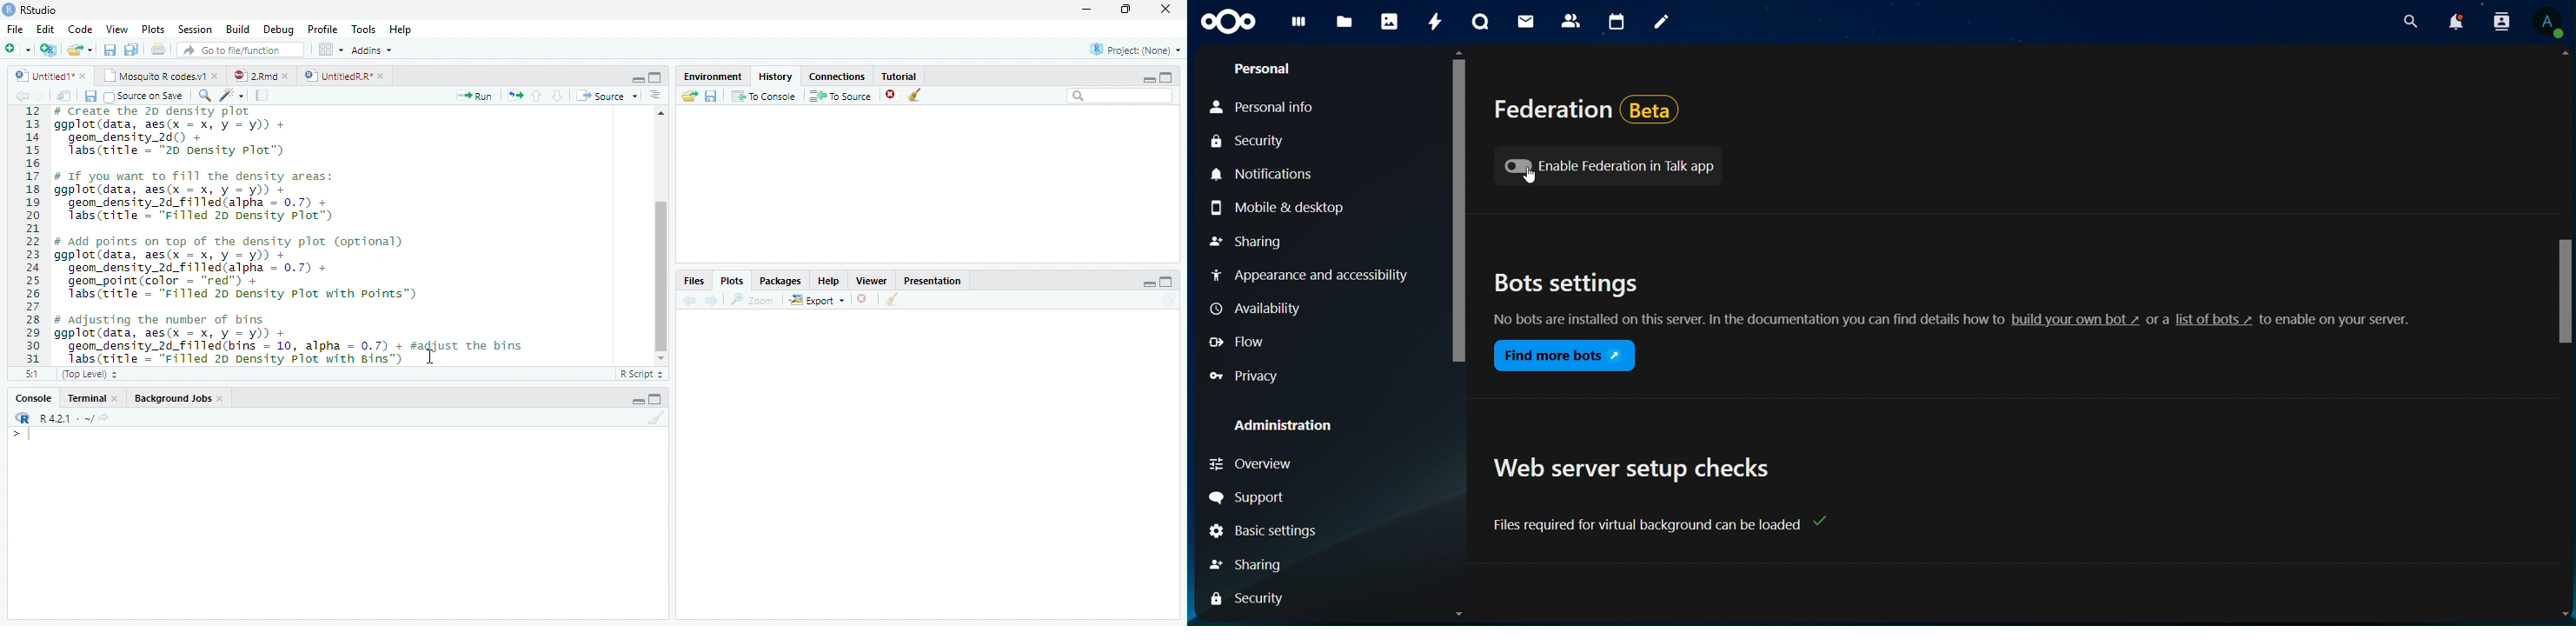 The width and height of the screenshot is (2576, 644). What do you see at coordinates (45, 30) in the screenshot?
I see `Edit` at bounding box center [45, 30].